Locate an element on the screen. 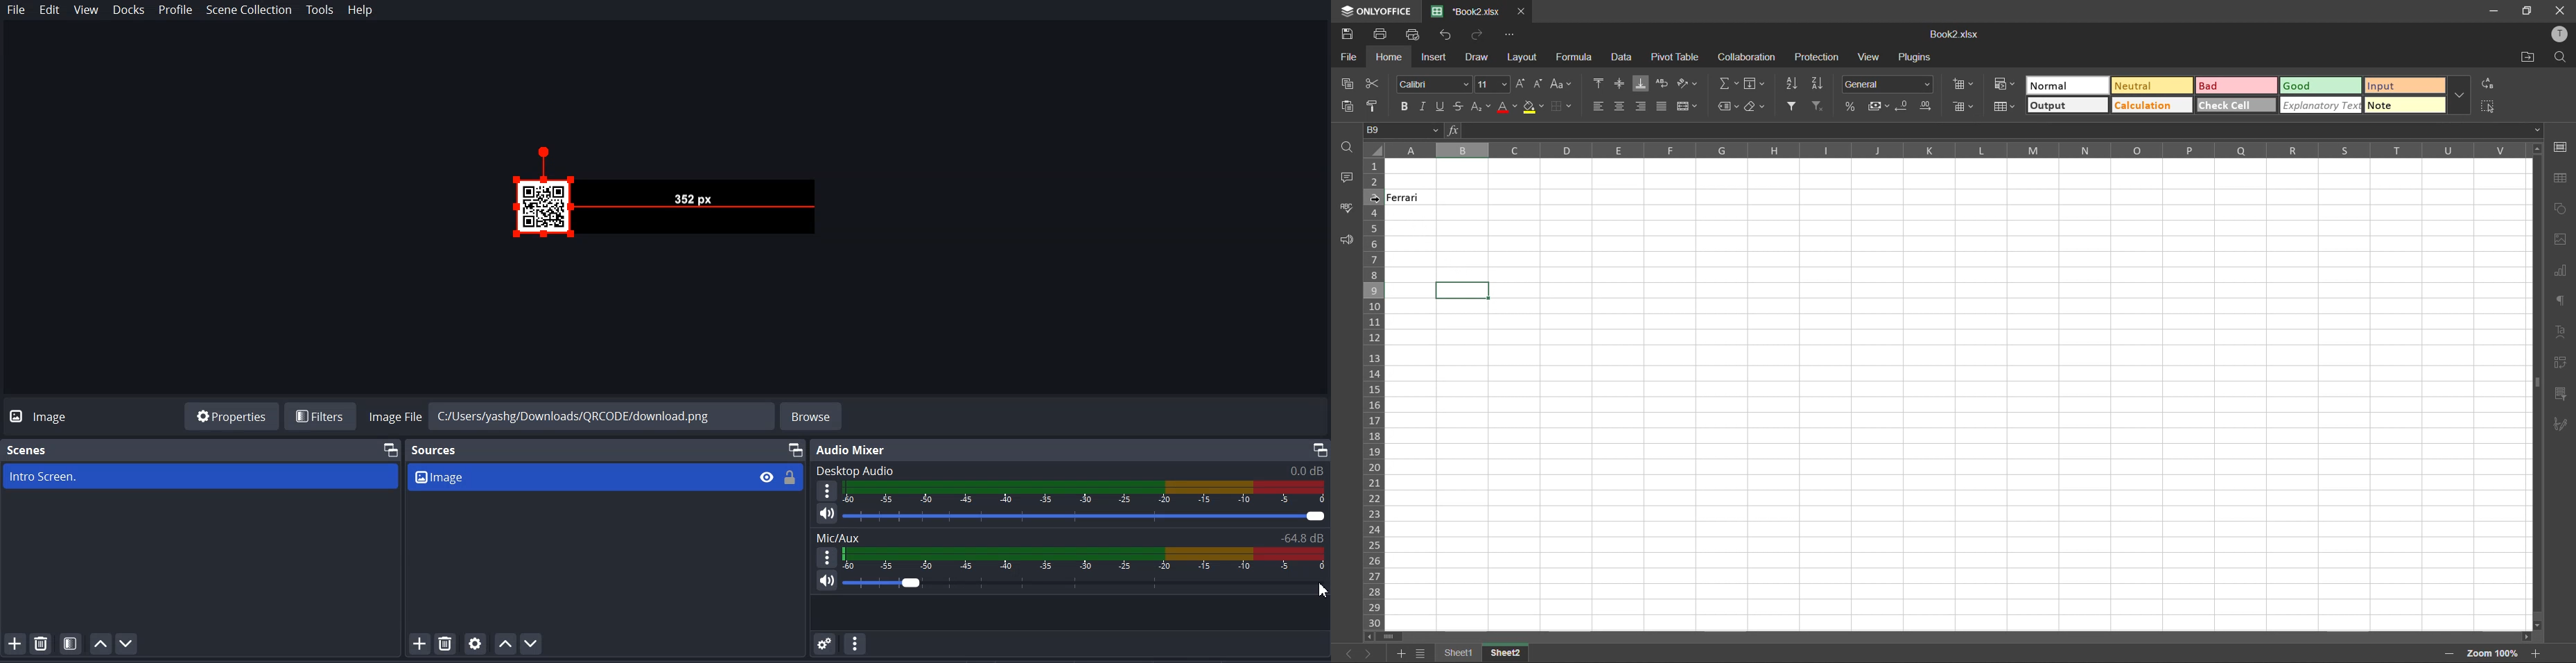 The width and height of the screenshot is (2576, 672). input is located at coordinates (2401, 85).